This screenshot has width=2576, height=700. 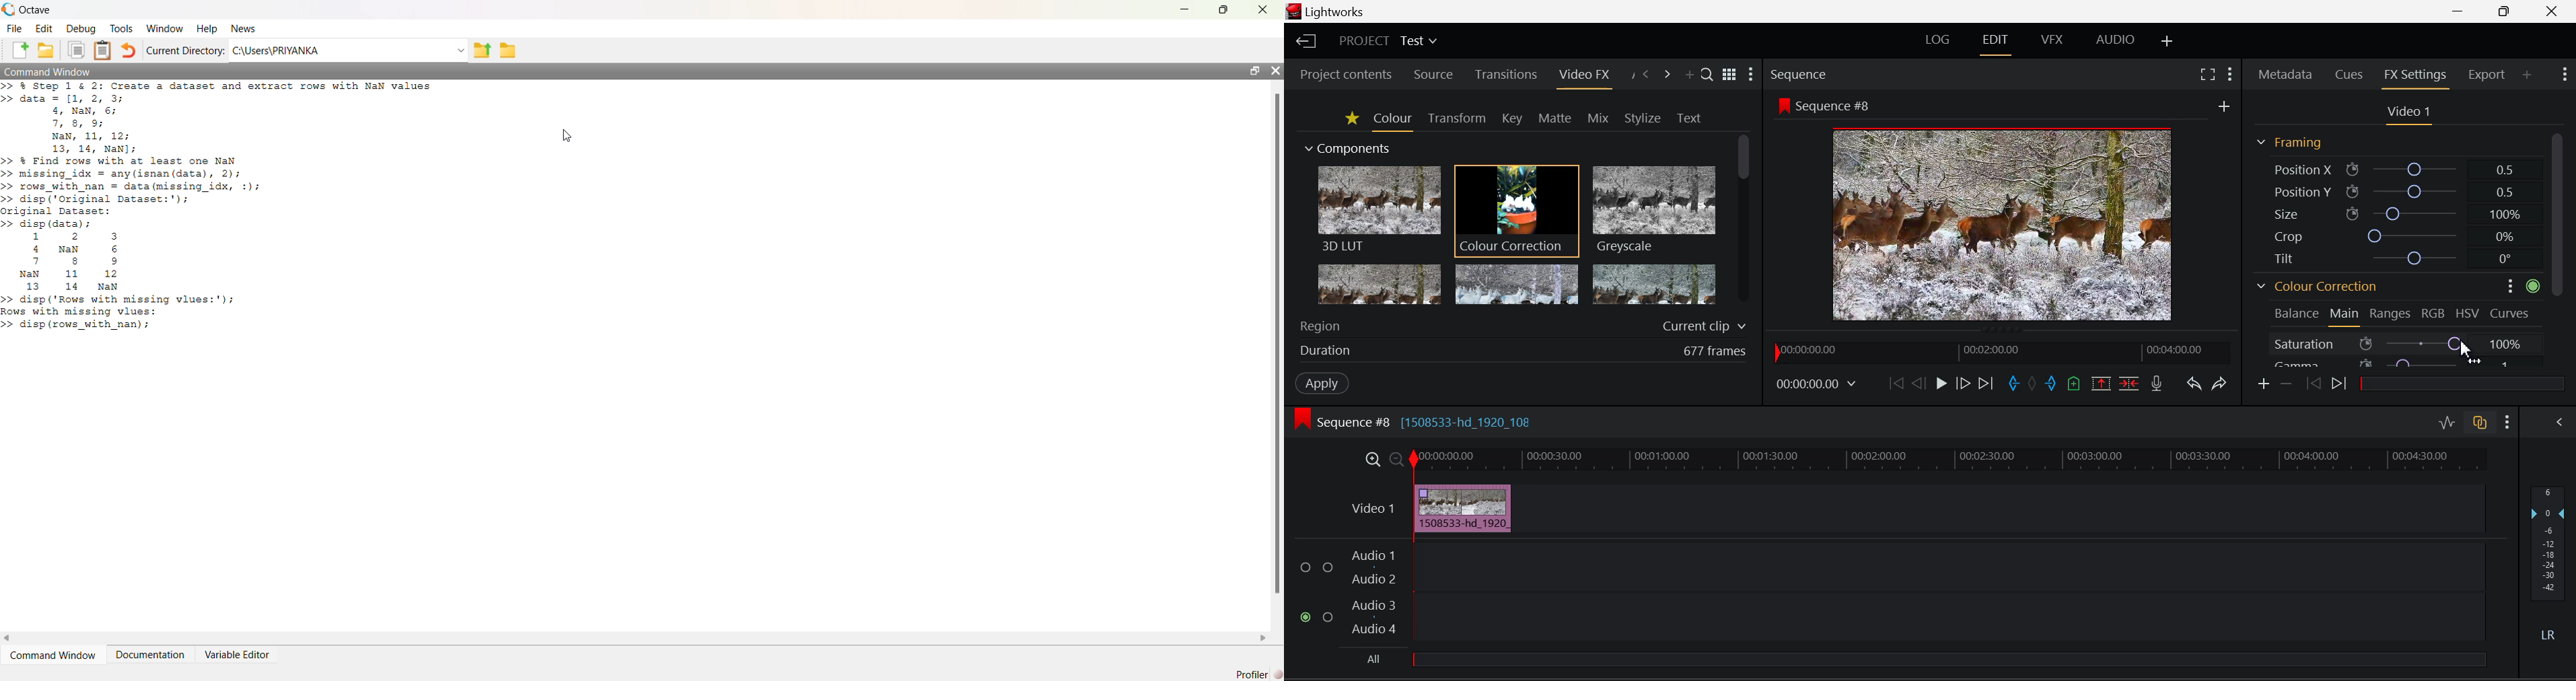 I want to click on Gamma, so click(x=2393, y=363).